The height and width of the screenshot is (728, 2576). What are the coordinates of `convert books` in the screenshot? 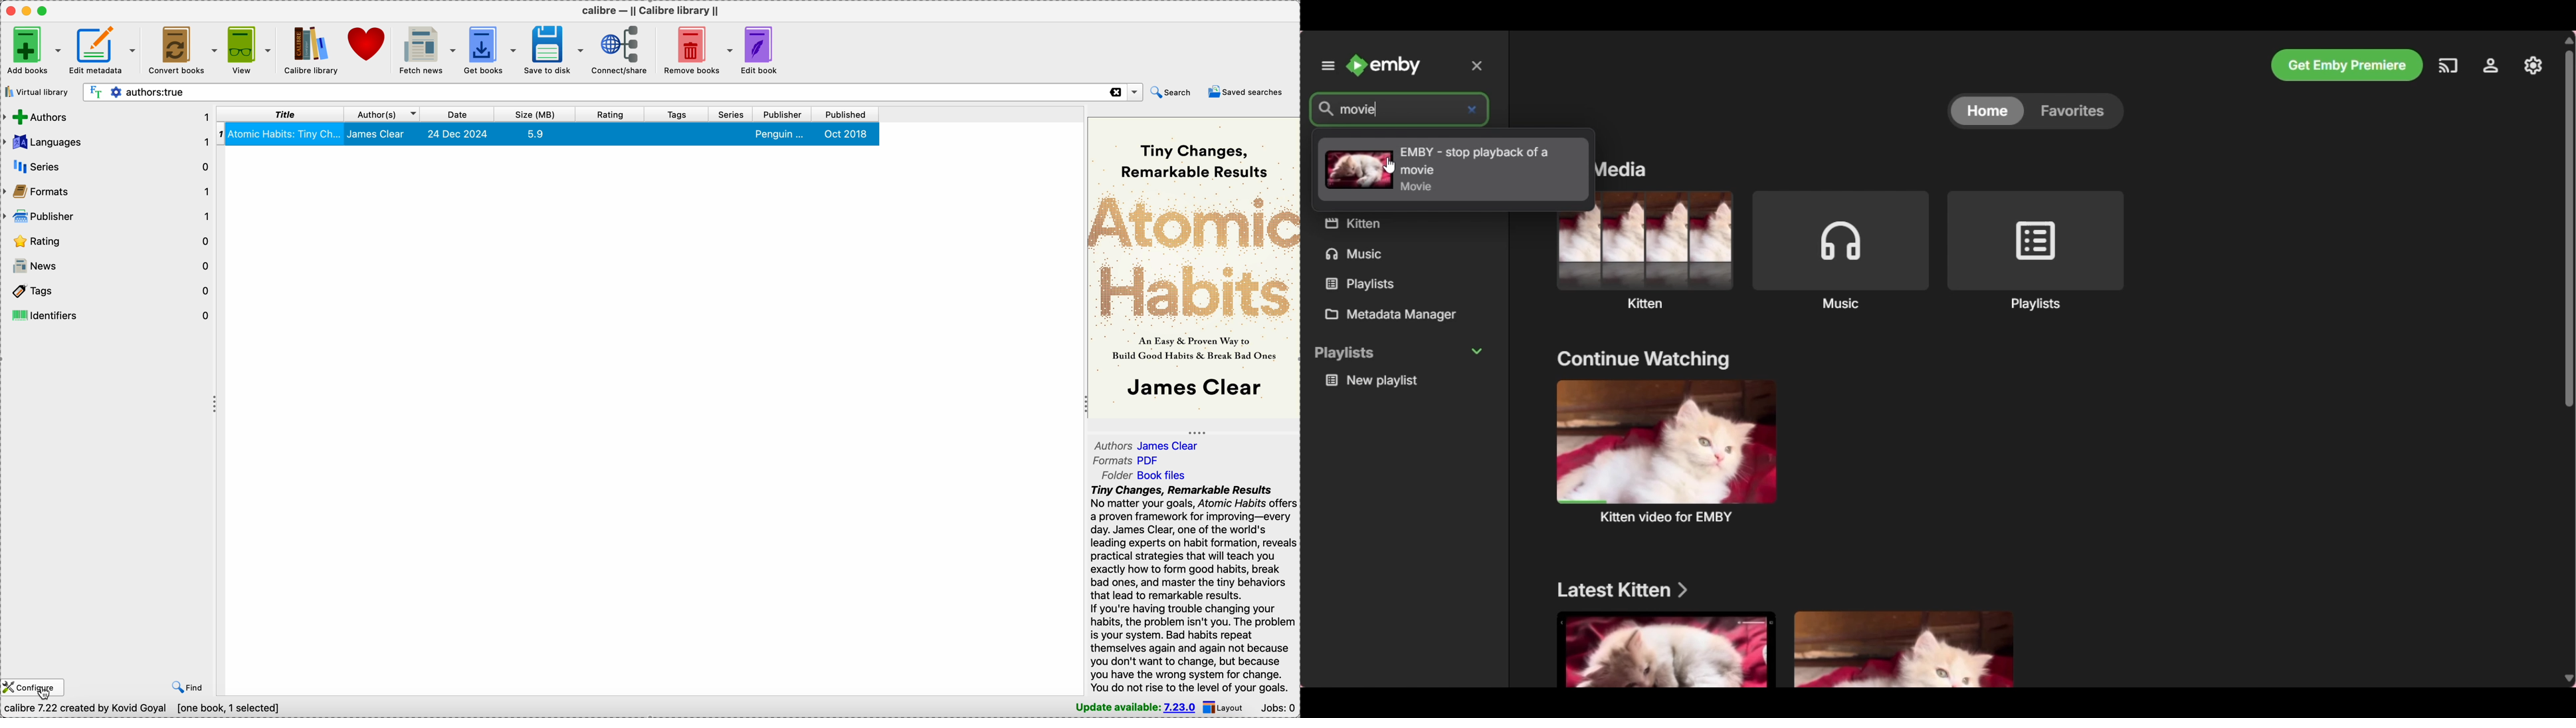 It's located at (184, 50).